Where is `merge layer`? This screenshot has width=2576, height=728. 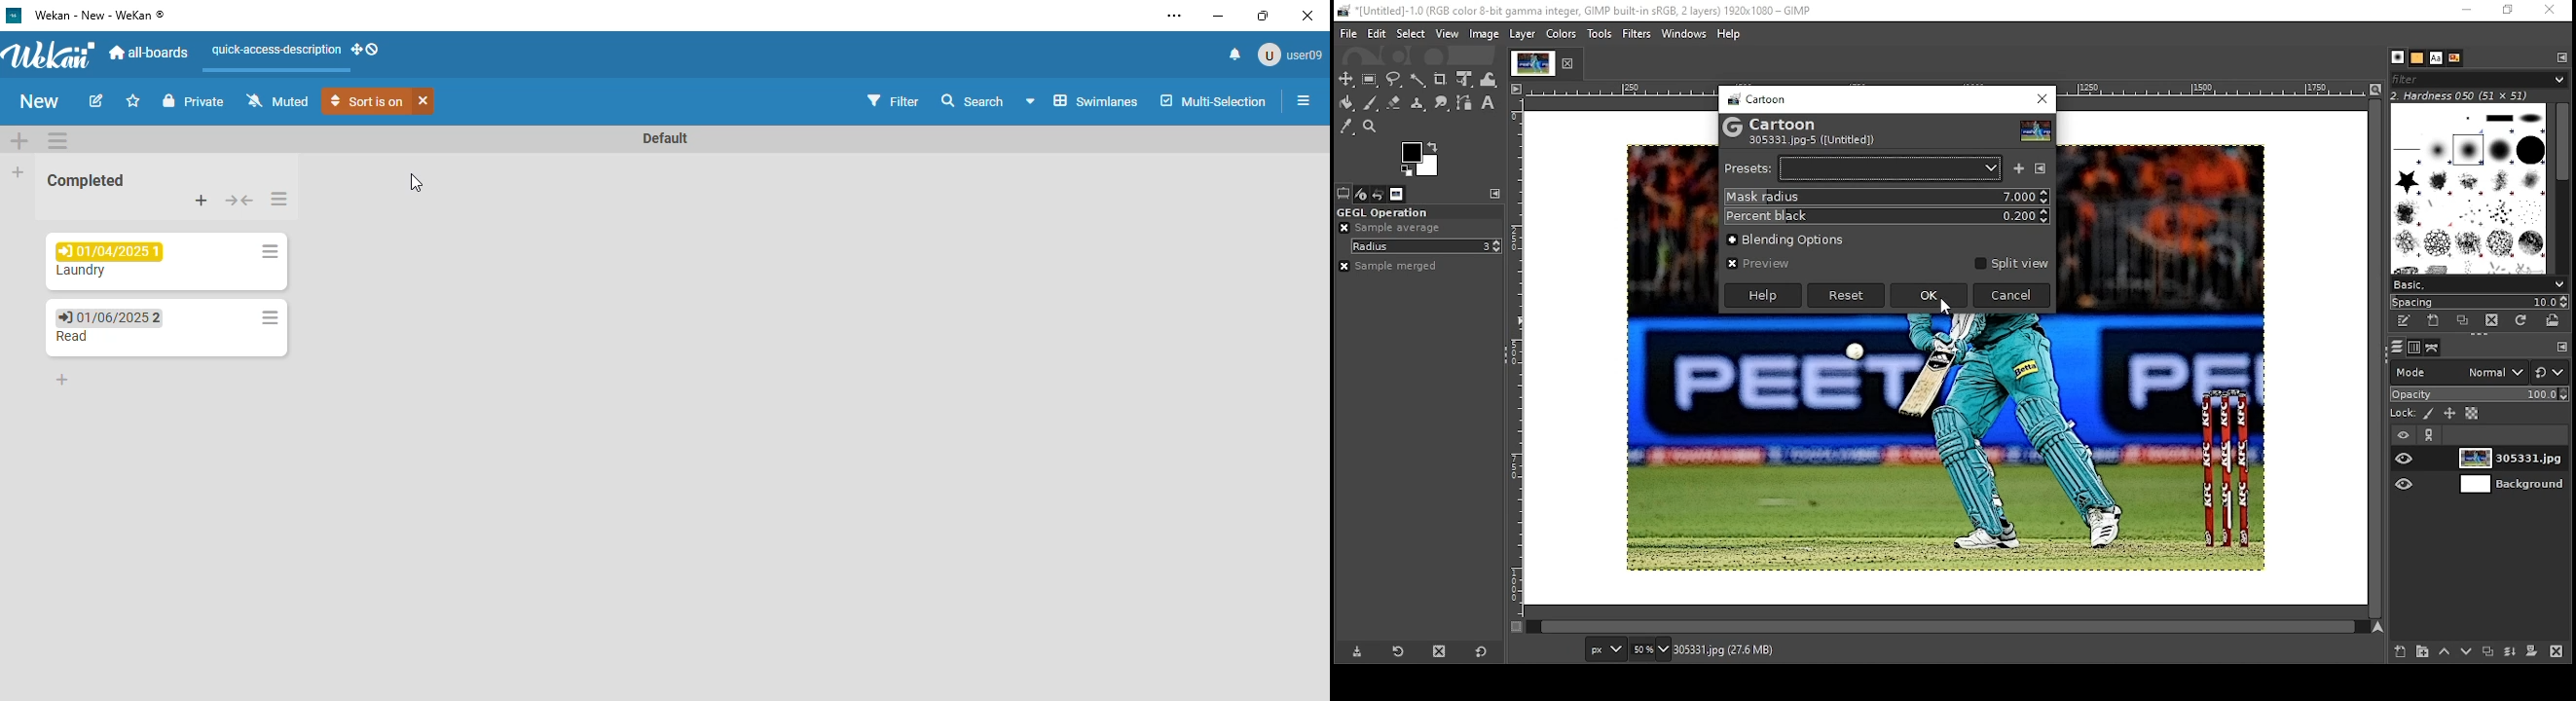
merge layer is located at coordinates (2511, 653).